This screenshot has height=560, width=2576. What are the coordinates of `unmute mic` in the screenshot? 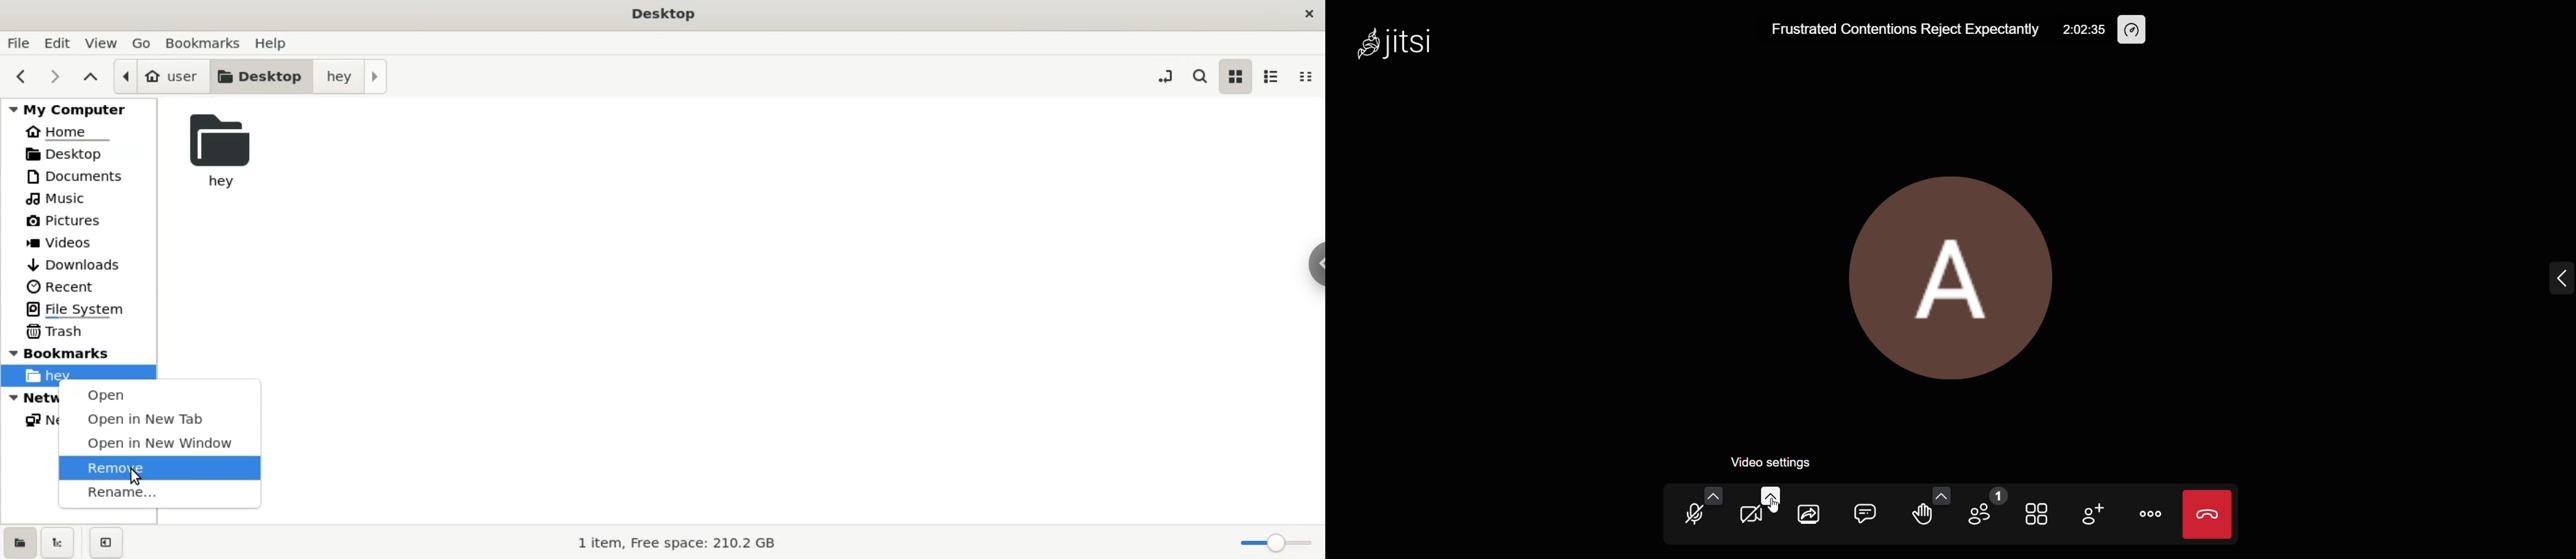 It's located at (1691, 514).